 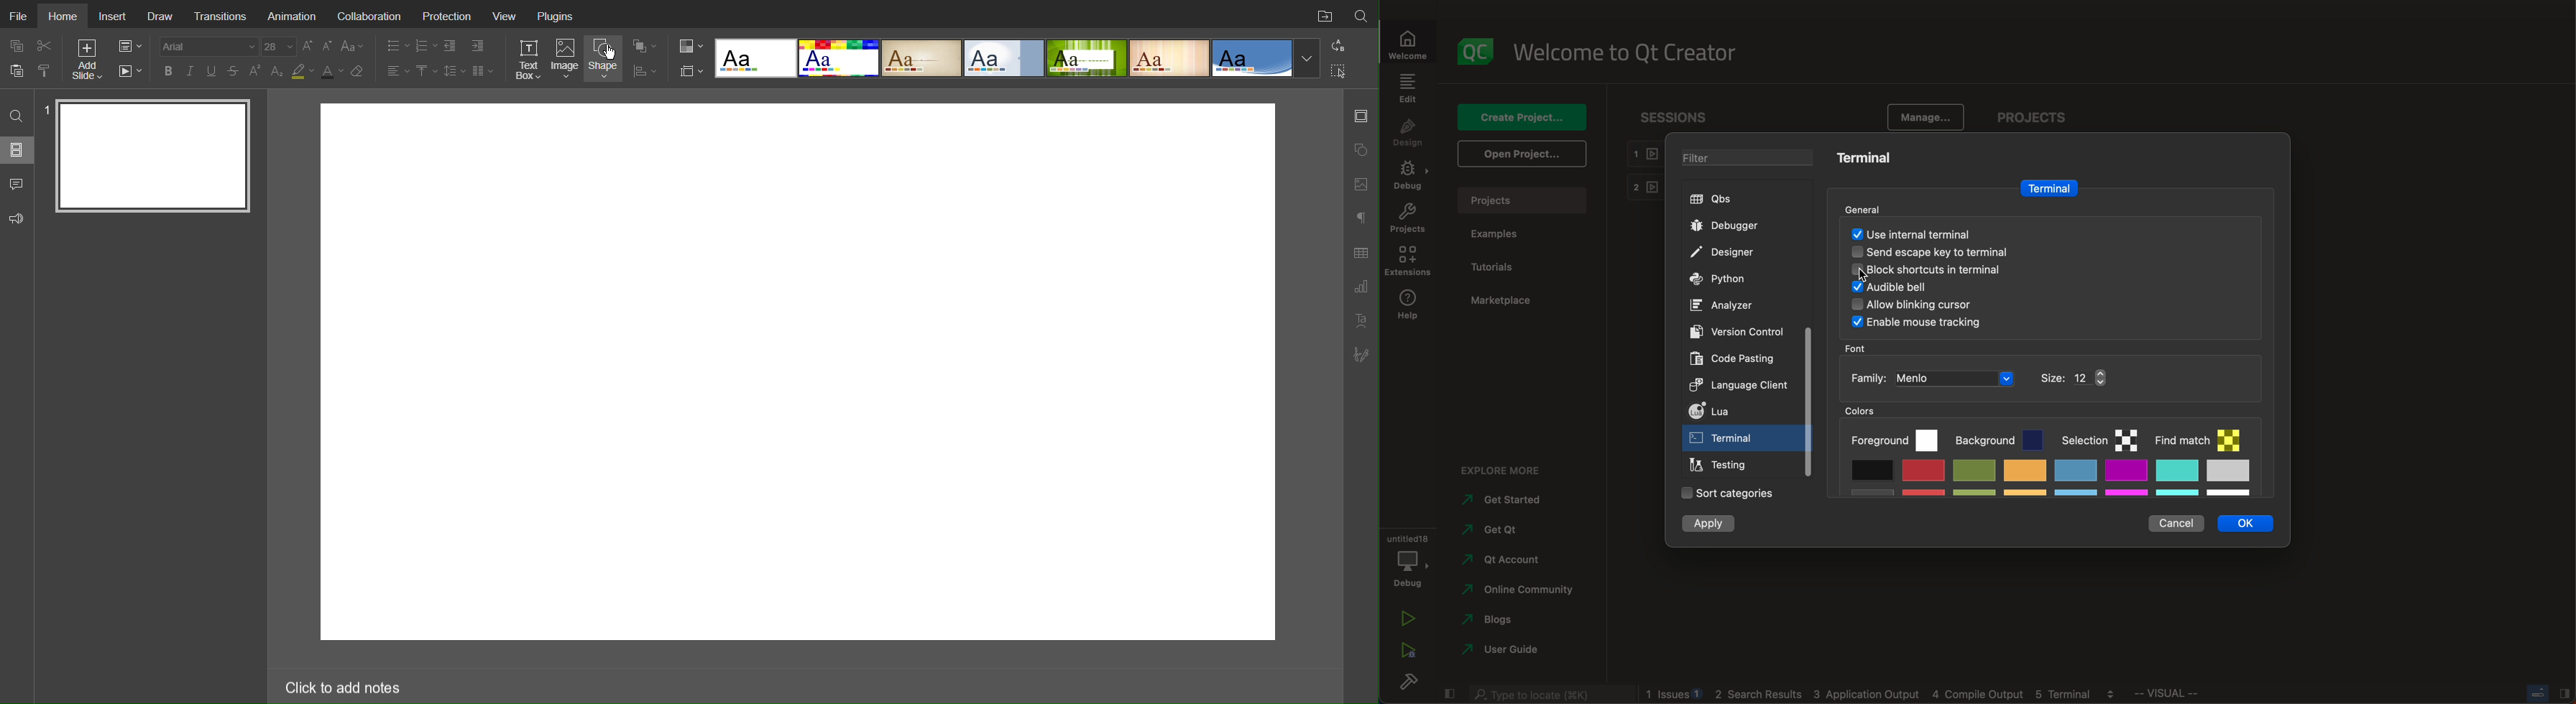 What do you see at coordinates (689, 45) in the screenshot?
I see `Colors` at bounding box center [689, 45].